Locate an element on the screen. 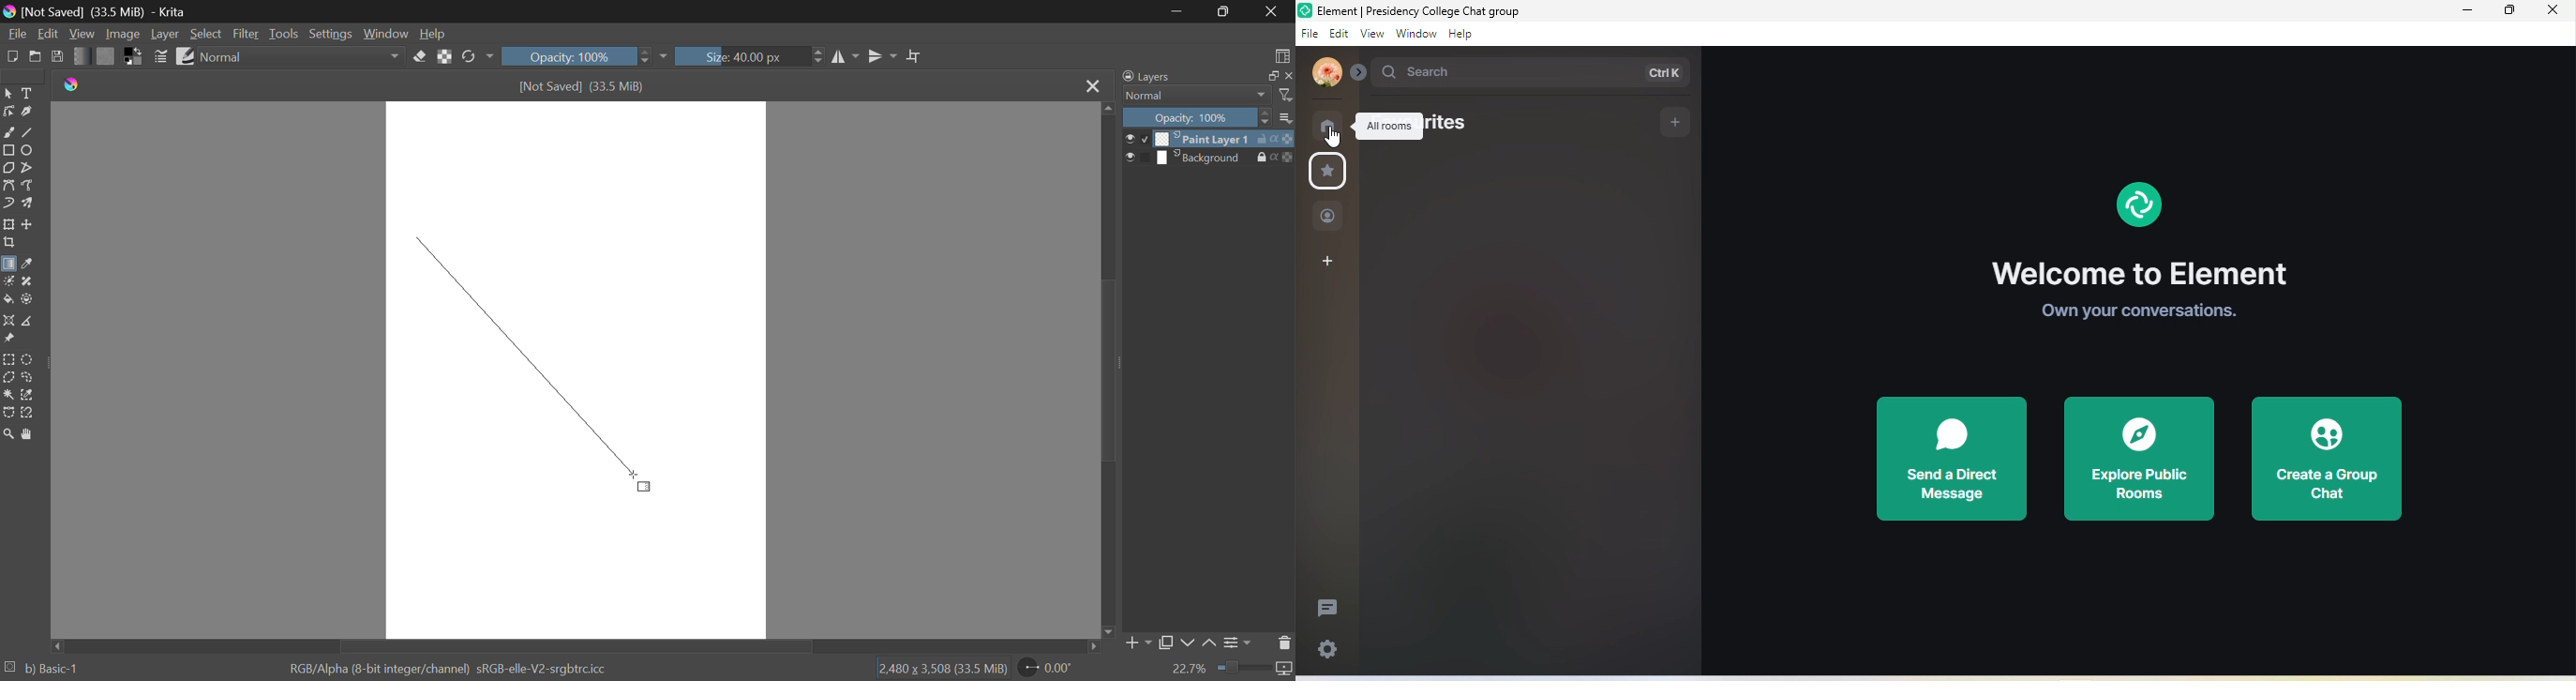  own your conversations is located at coordinates (2138, 309).